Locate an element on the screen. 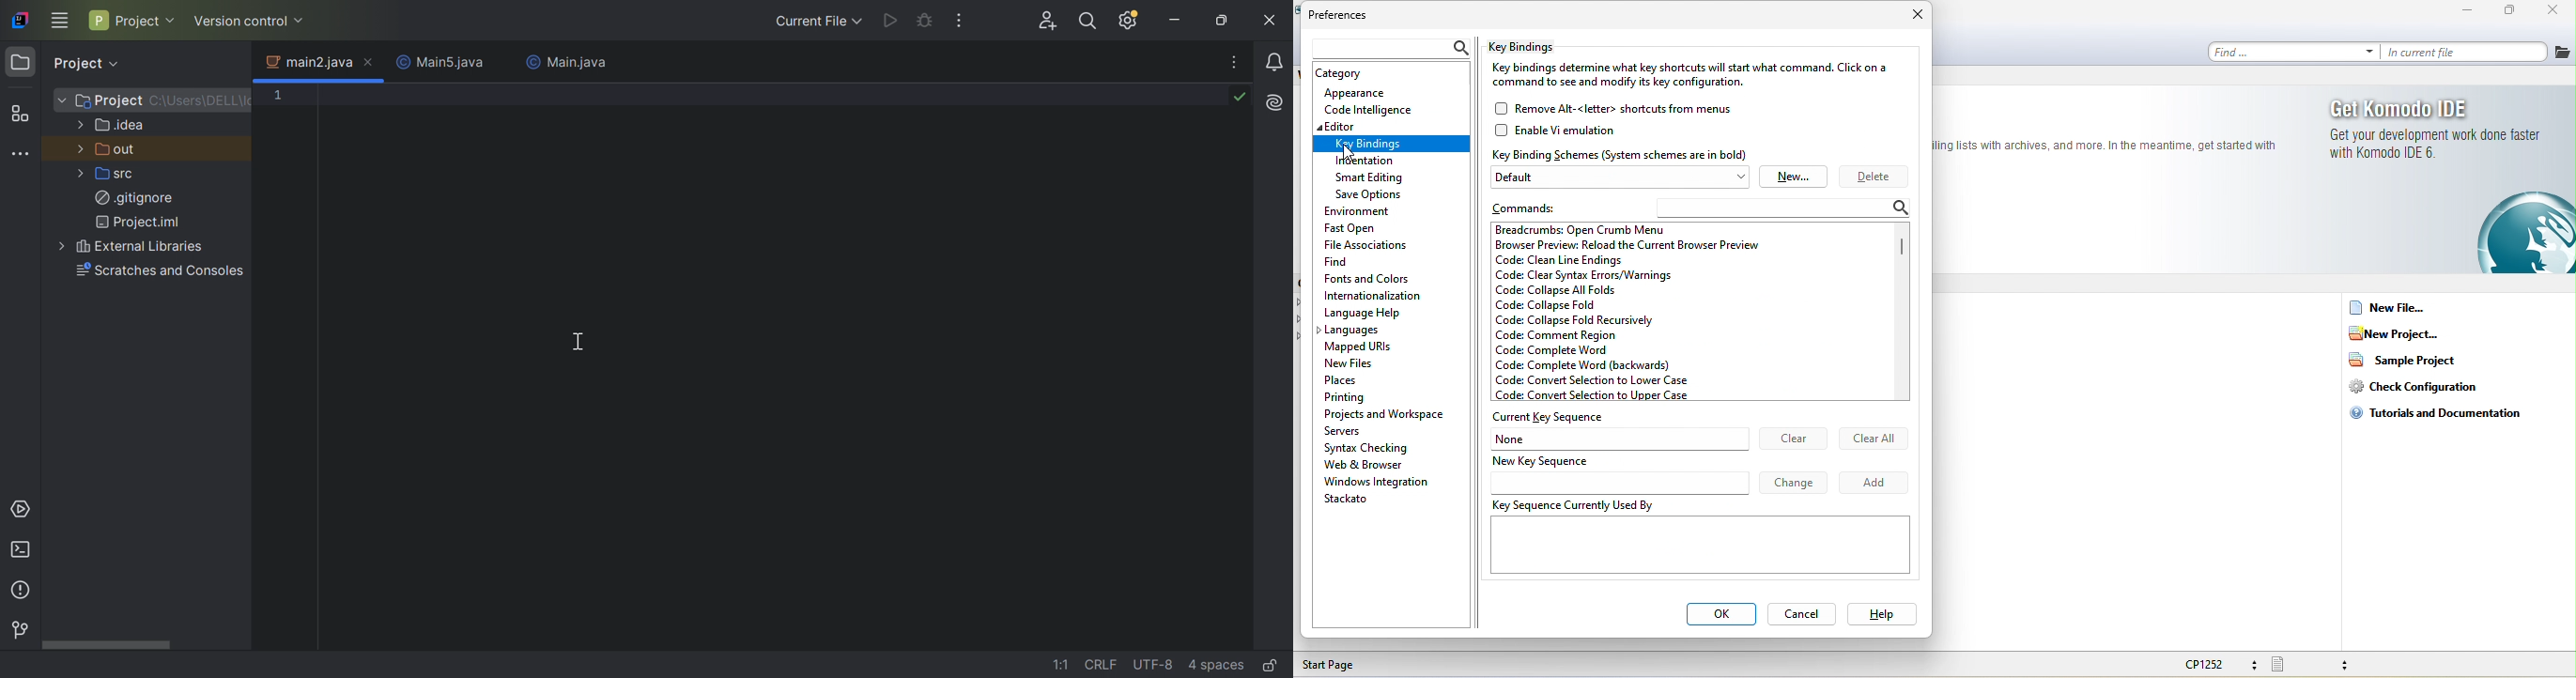  code complete word is located at coordinates (1589, 364).